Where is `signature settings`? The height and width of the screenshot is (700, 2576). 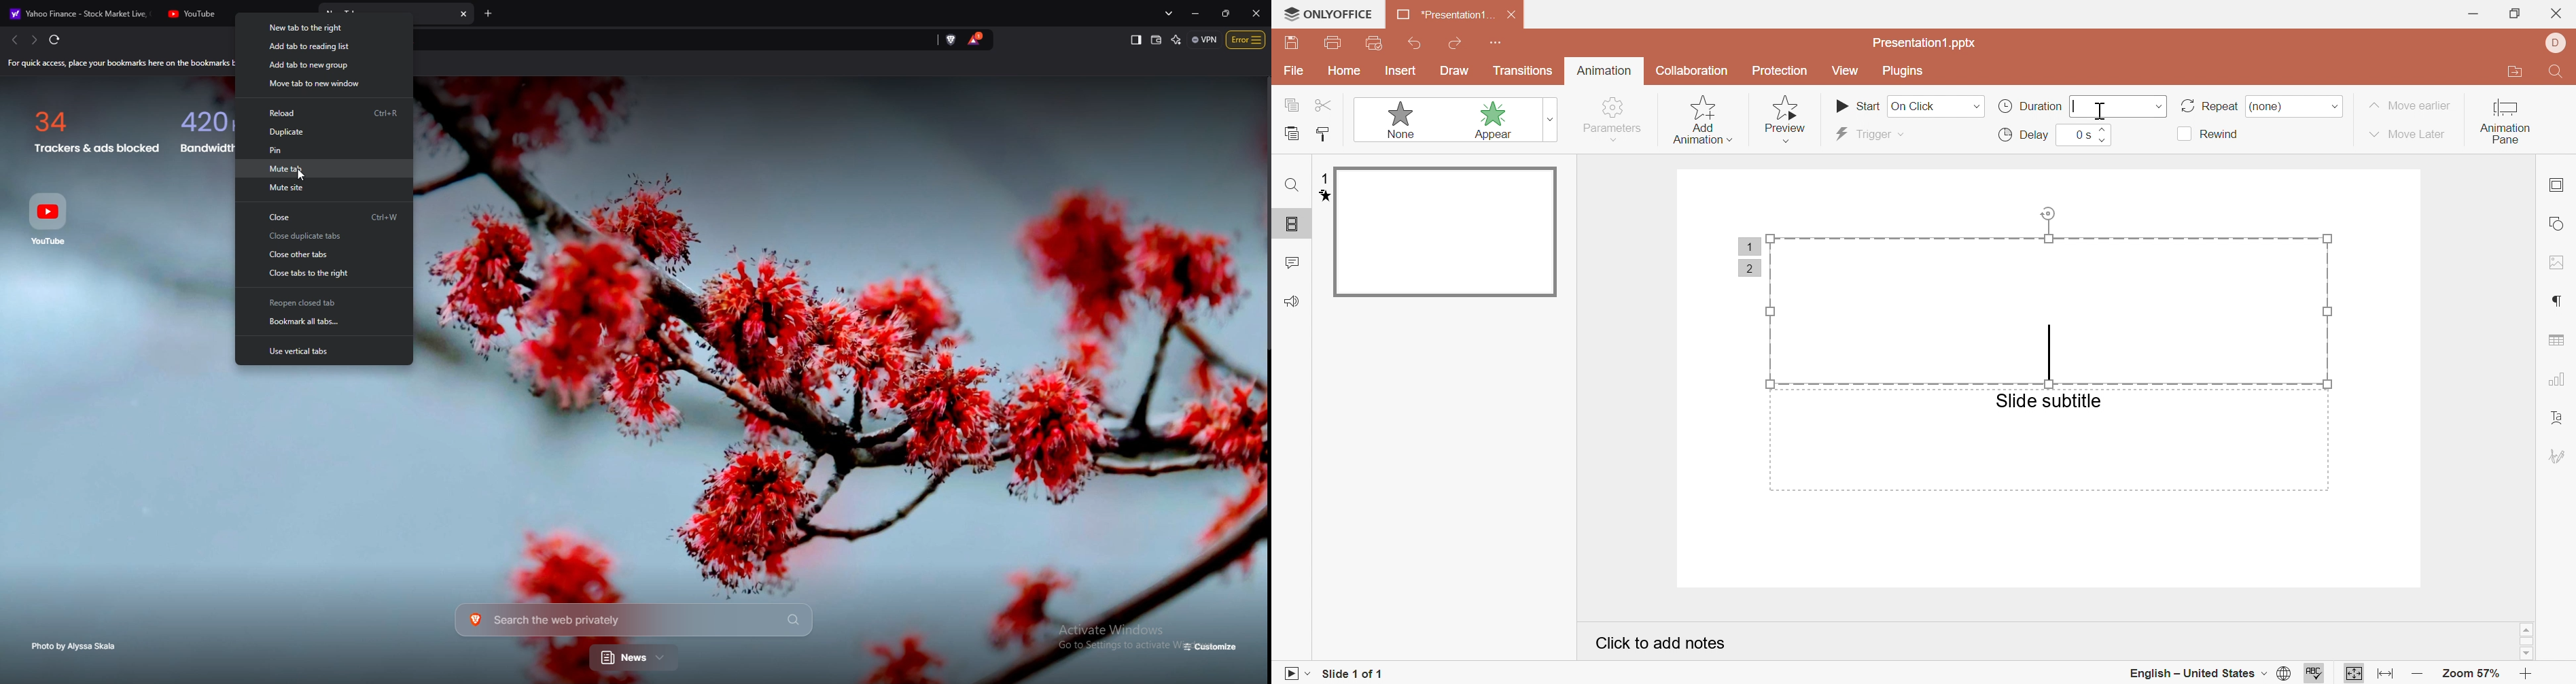
signature settings is located at coordinates (2558, 456).